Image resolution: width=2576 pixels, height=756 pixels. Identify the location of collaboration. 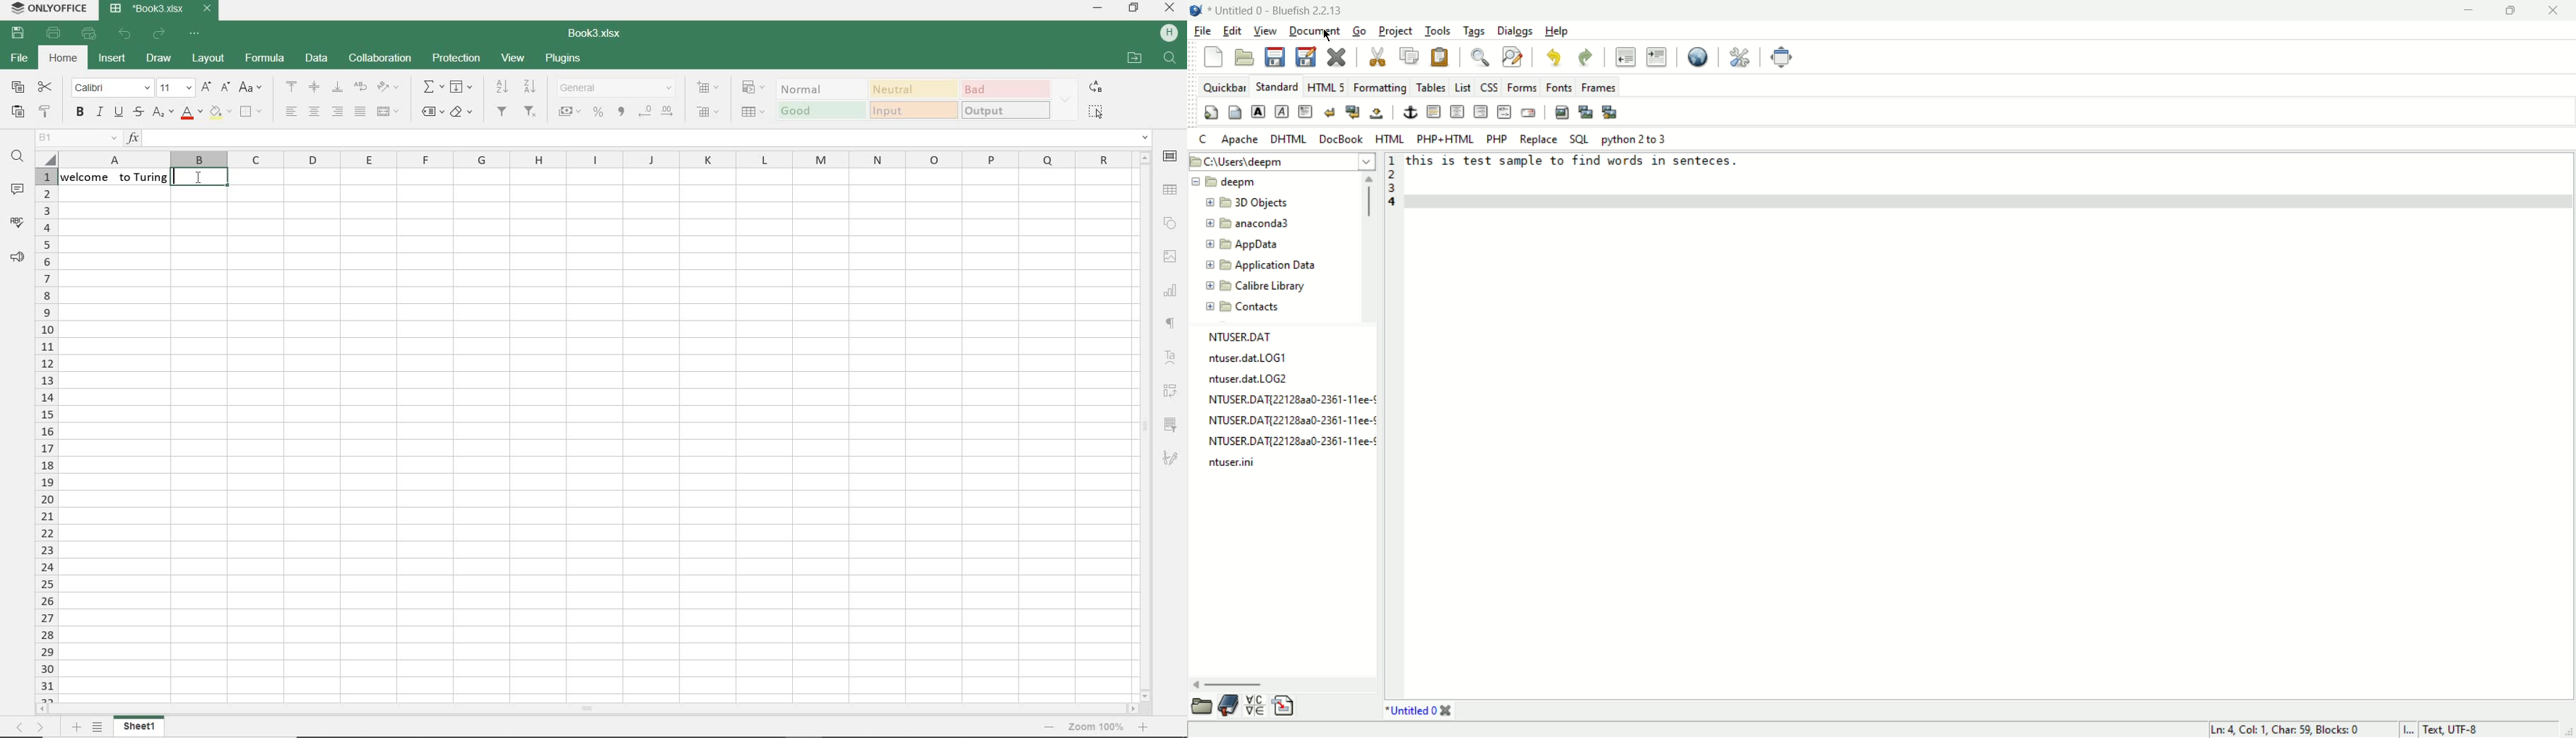
(381, 59).